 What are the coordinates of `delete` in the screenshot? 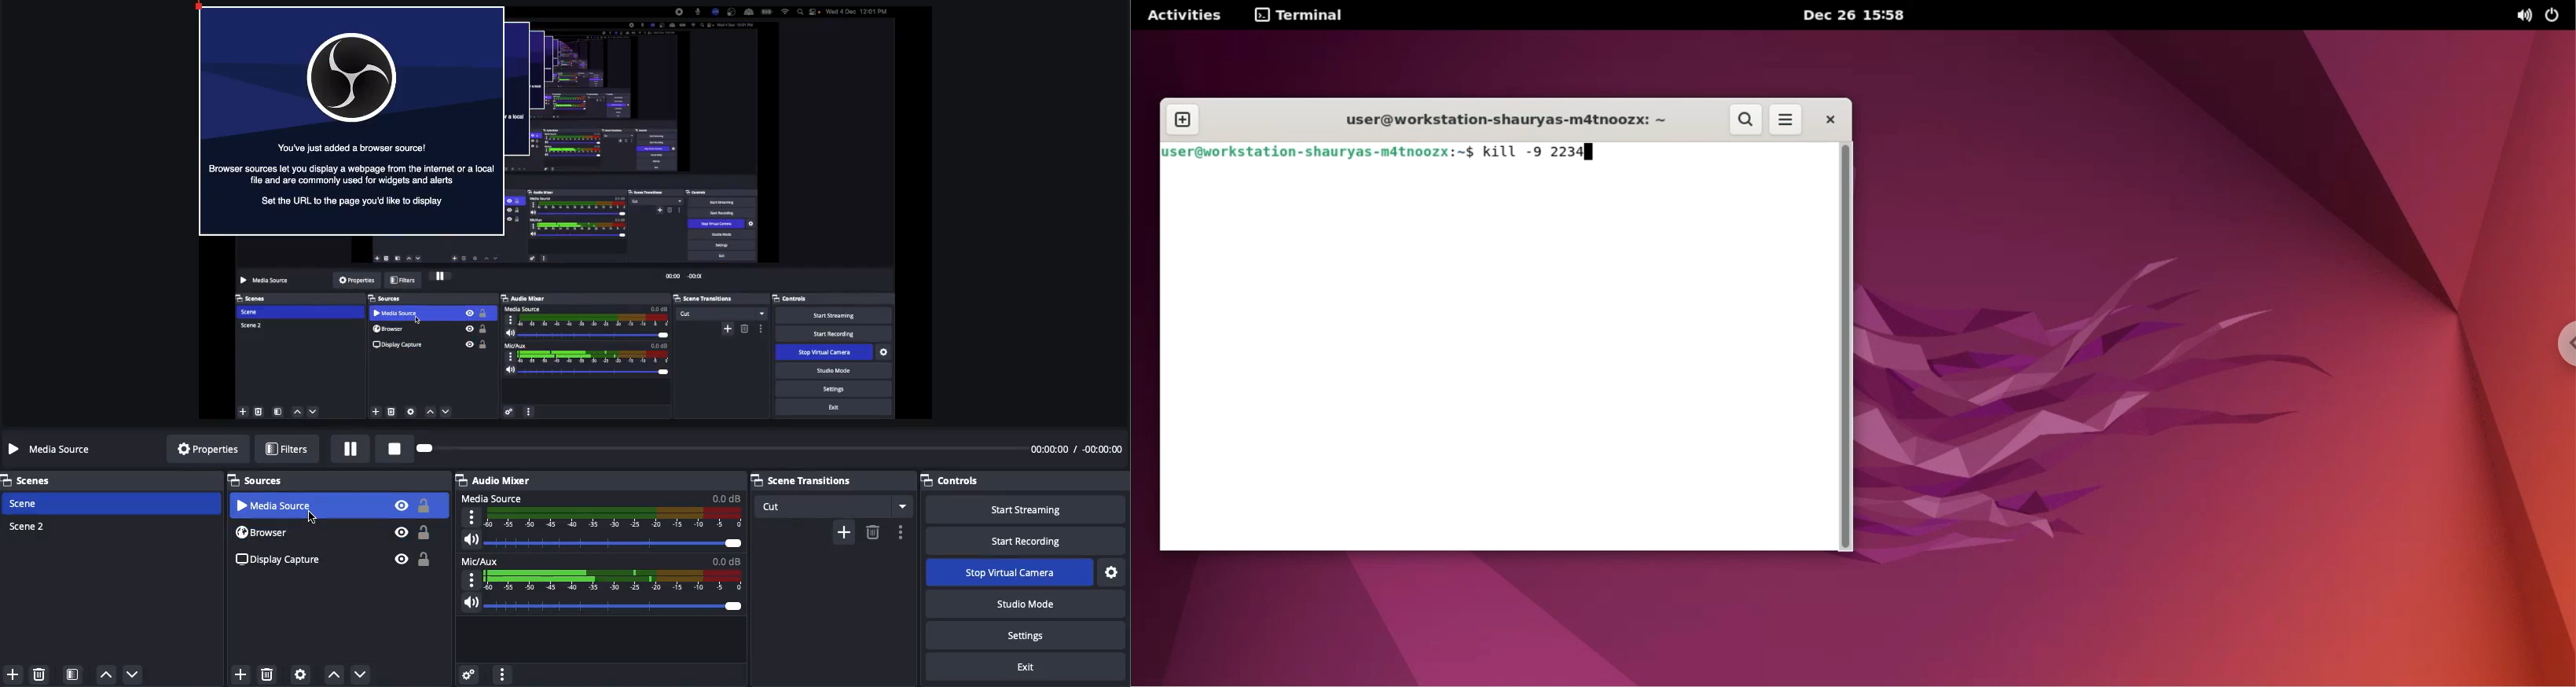 It's located at (40, 674).